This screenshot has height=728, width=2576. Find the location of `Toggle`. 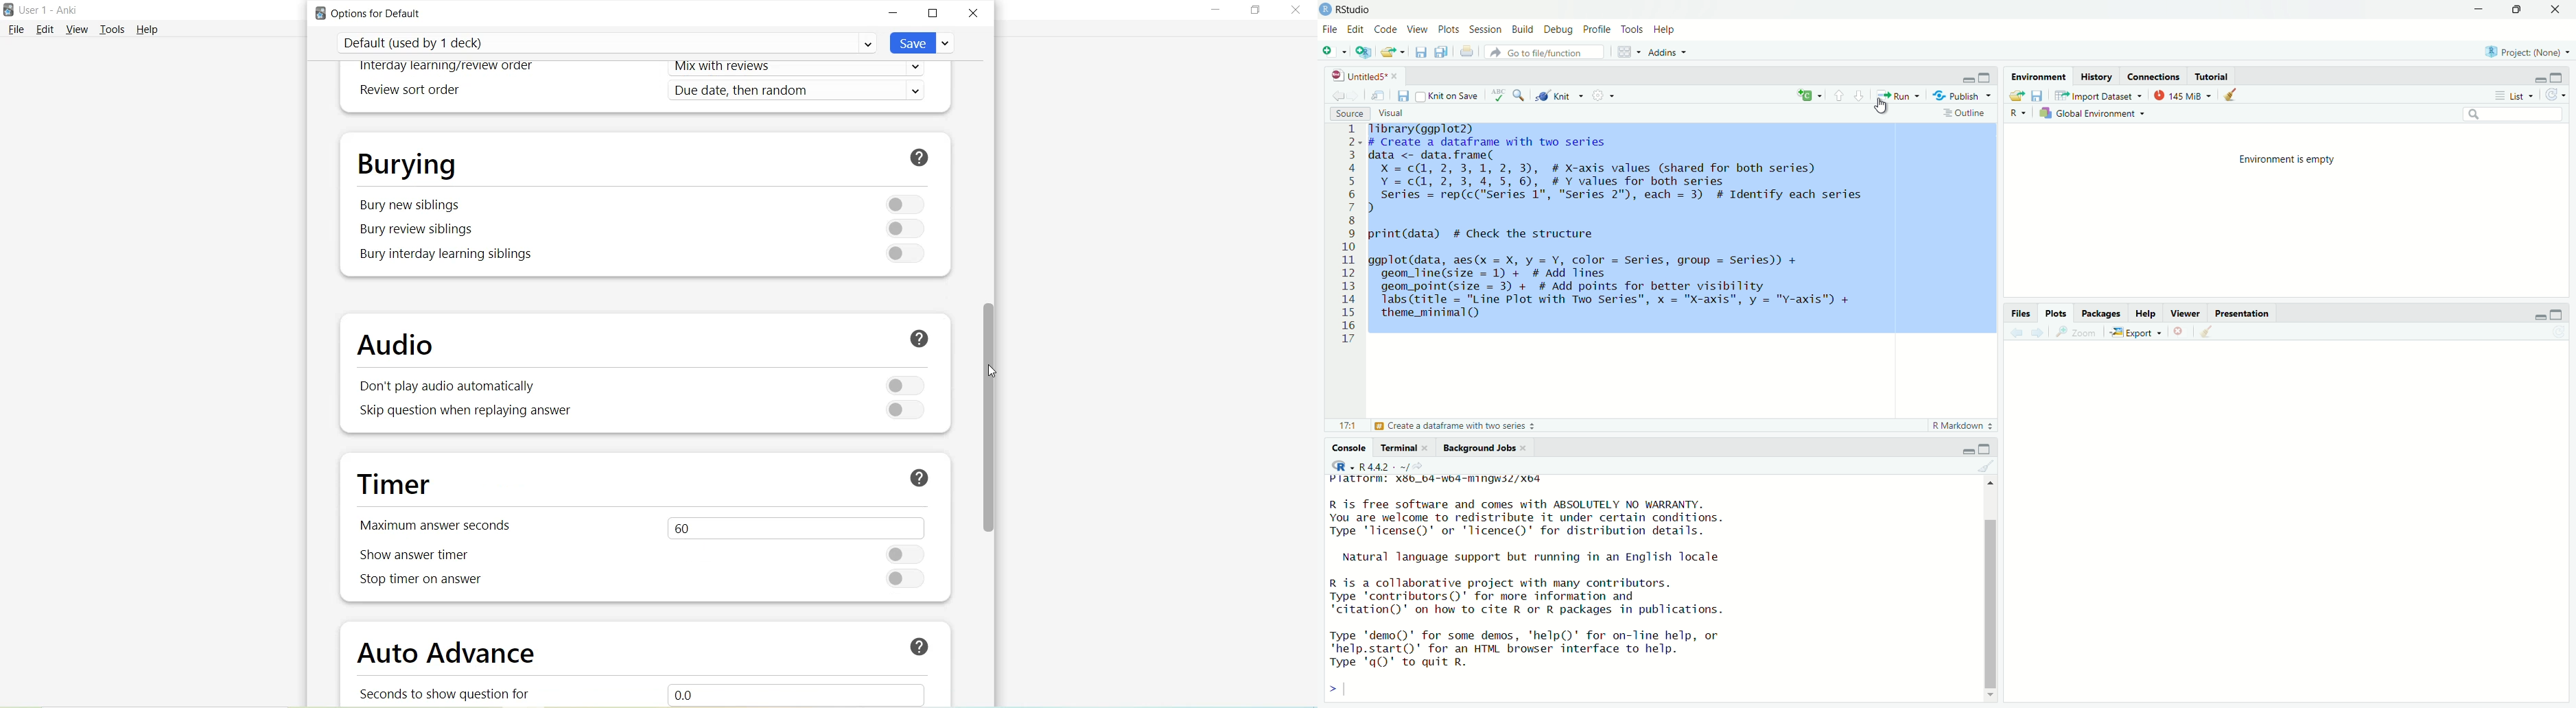

Toggle is located at coordinates (901, 203).